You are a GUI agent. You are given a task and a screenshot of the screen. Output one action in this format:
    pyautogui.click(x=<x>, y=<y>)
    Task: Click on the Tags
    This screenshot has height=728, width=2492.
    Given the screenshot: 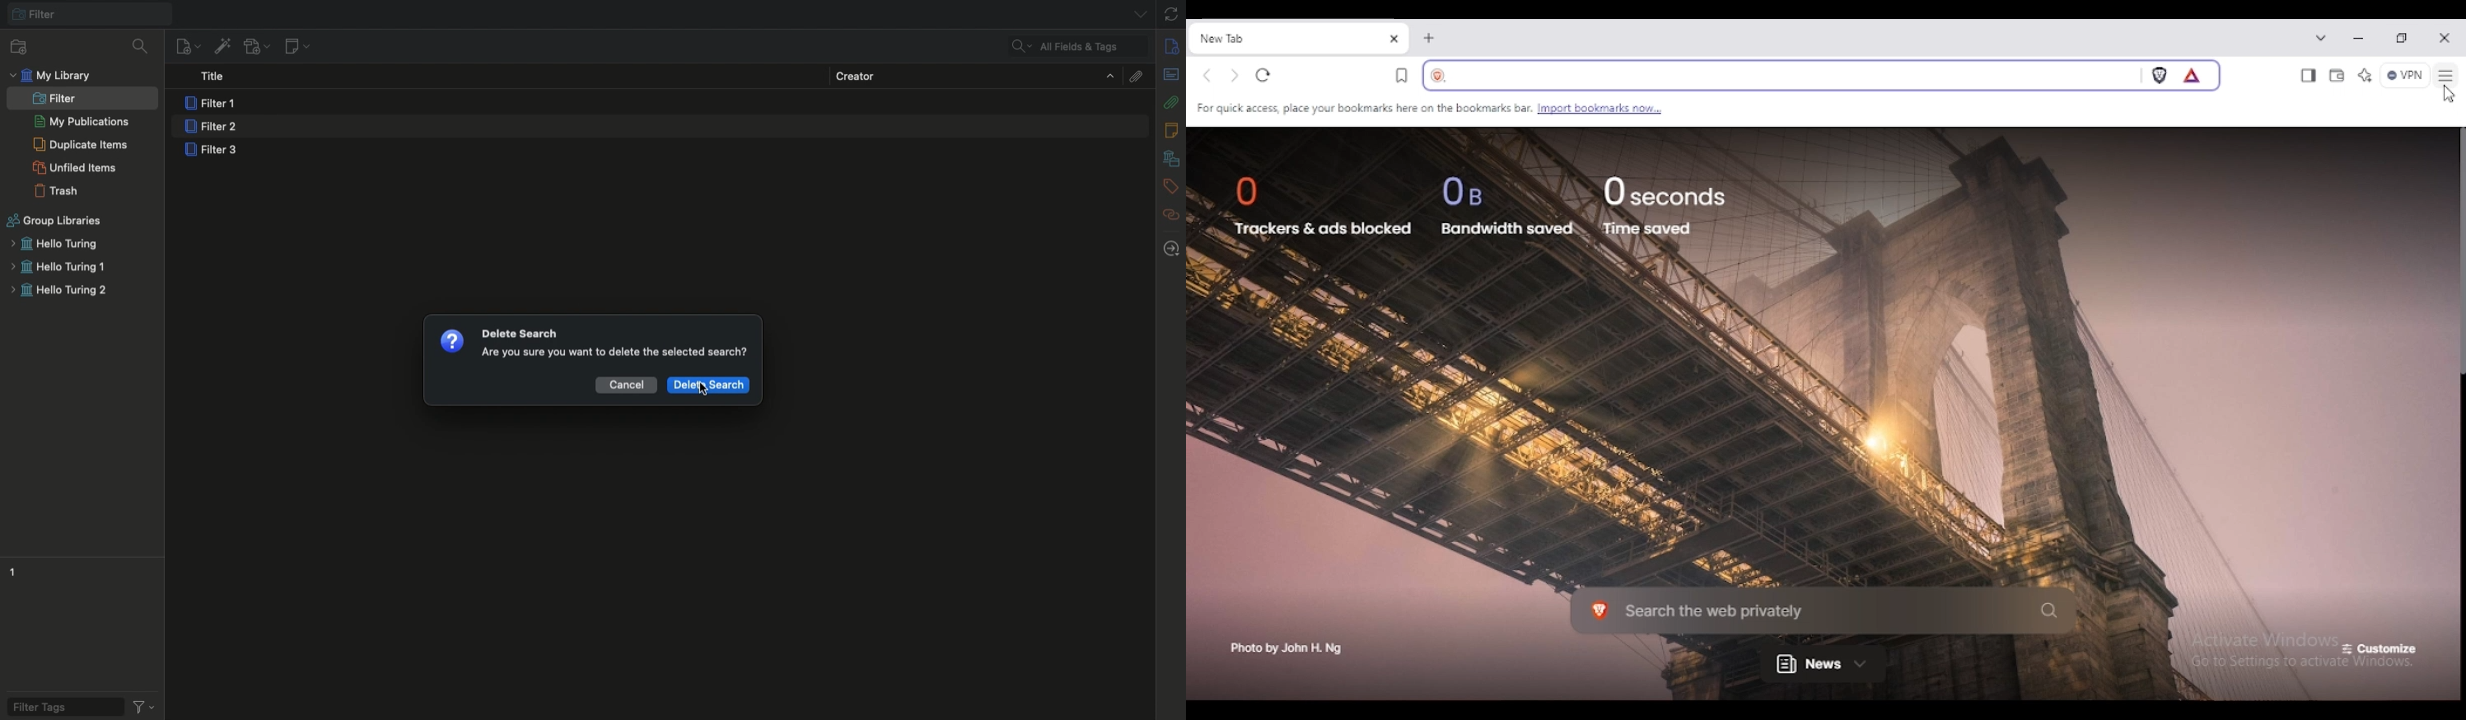 What is the action you would take?
    pyautogui.click(x=1171, y=187)
    